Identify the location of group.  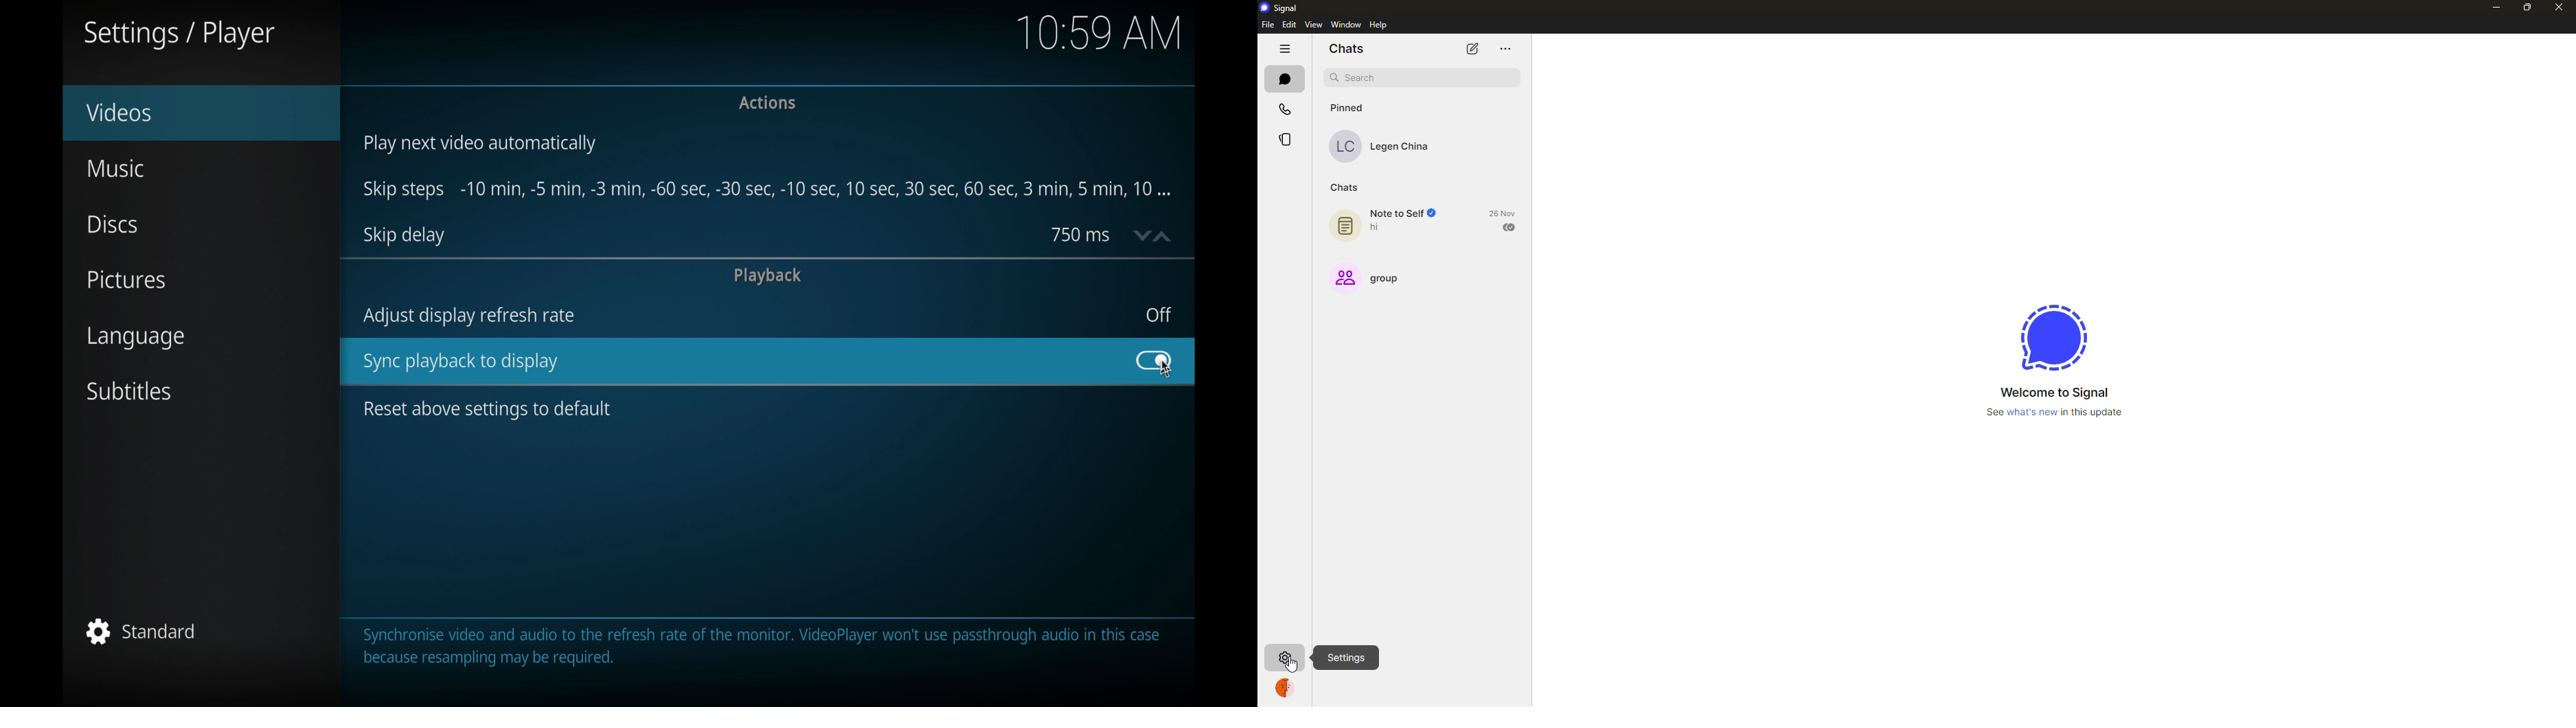
(1366, 278).